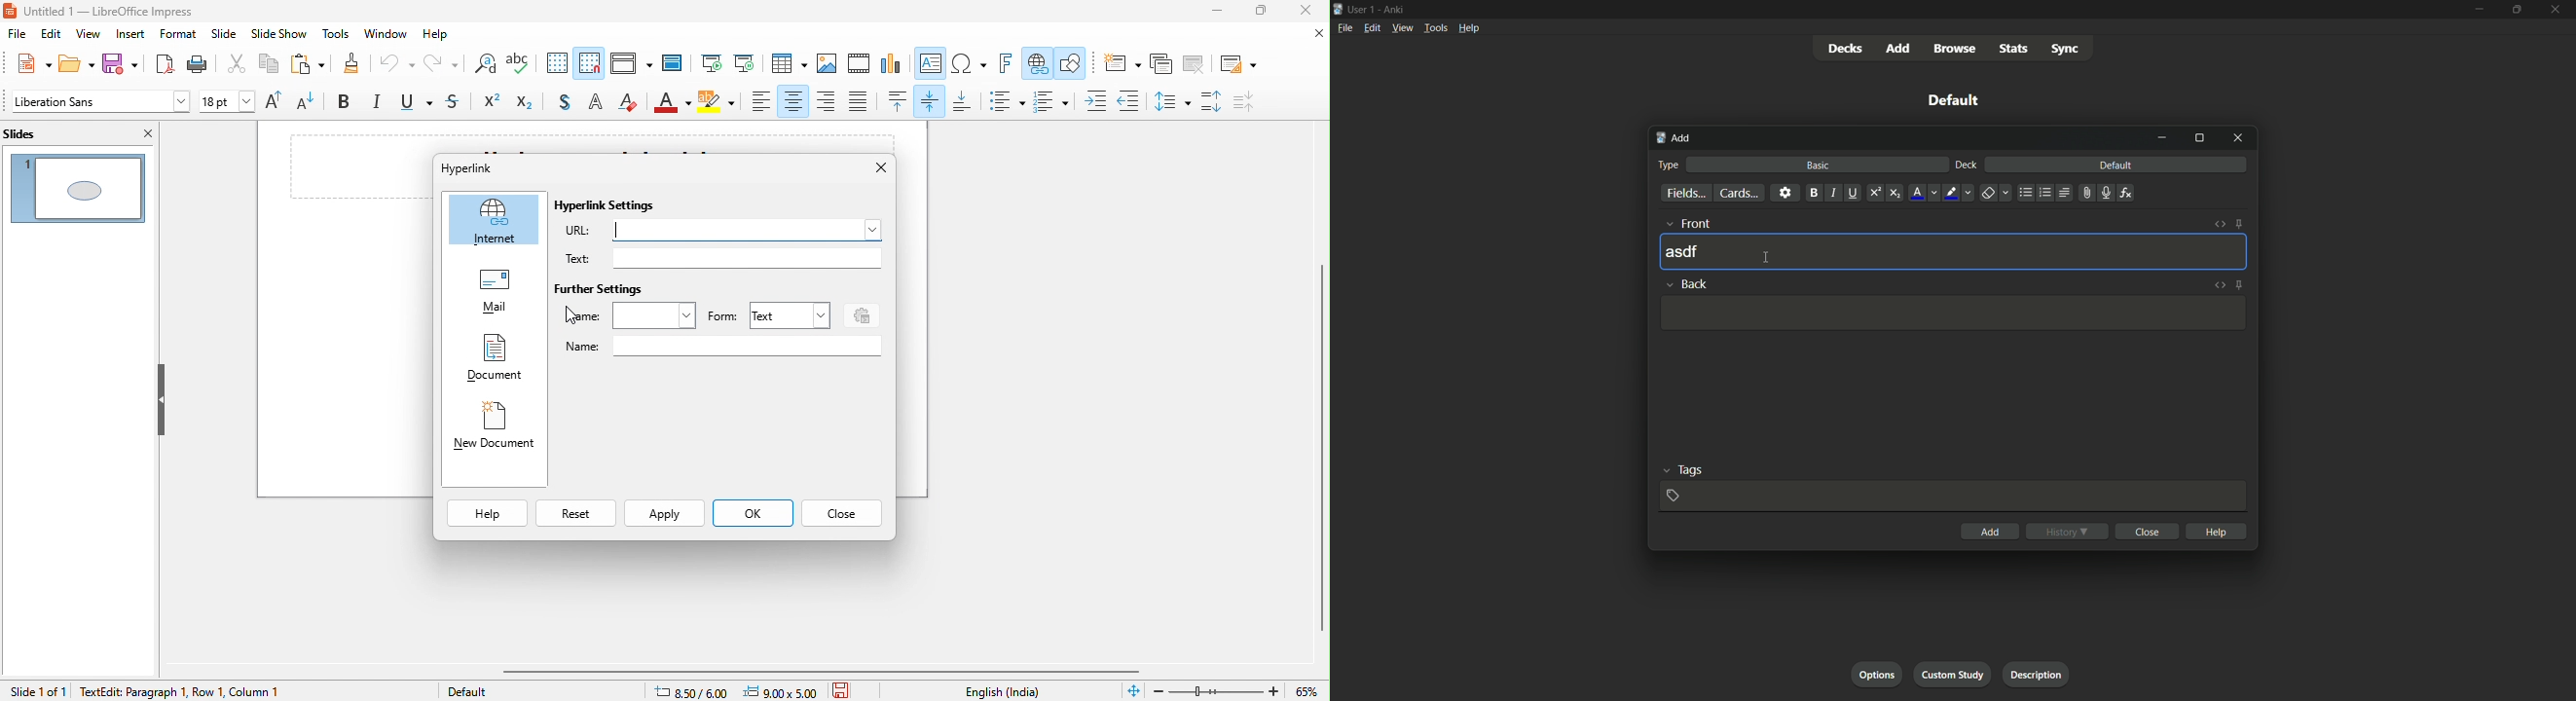 The width and height of the screenshot is (2576, 728). What do you see at coordinates (563, 103) in the screenshot?
I see `toggle shadow` at bounding box center [563, 103].